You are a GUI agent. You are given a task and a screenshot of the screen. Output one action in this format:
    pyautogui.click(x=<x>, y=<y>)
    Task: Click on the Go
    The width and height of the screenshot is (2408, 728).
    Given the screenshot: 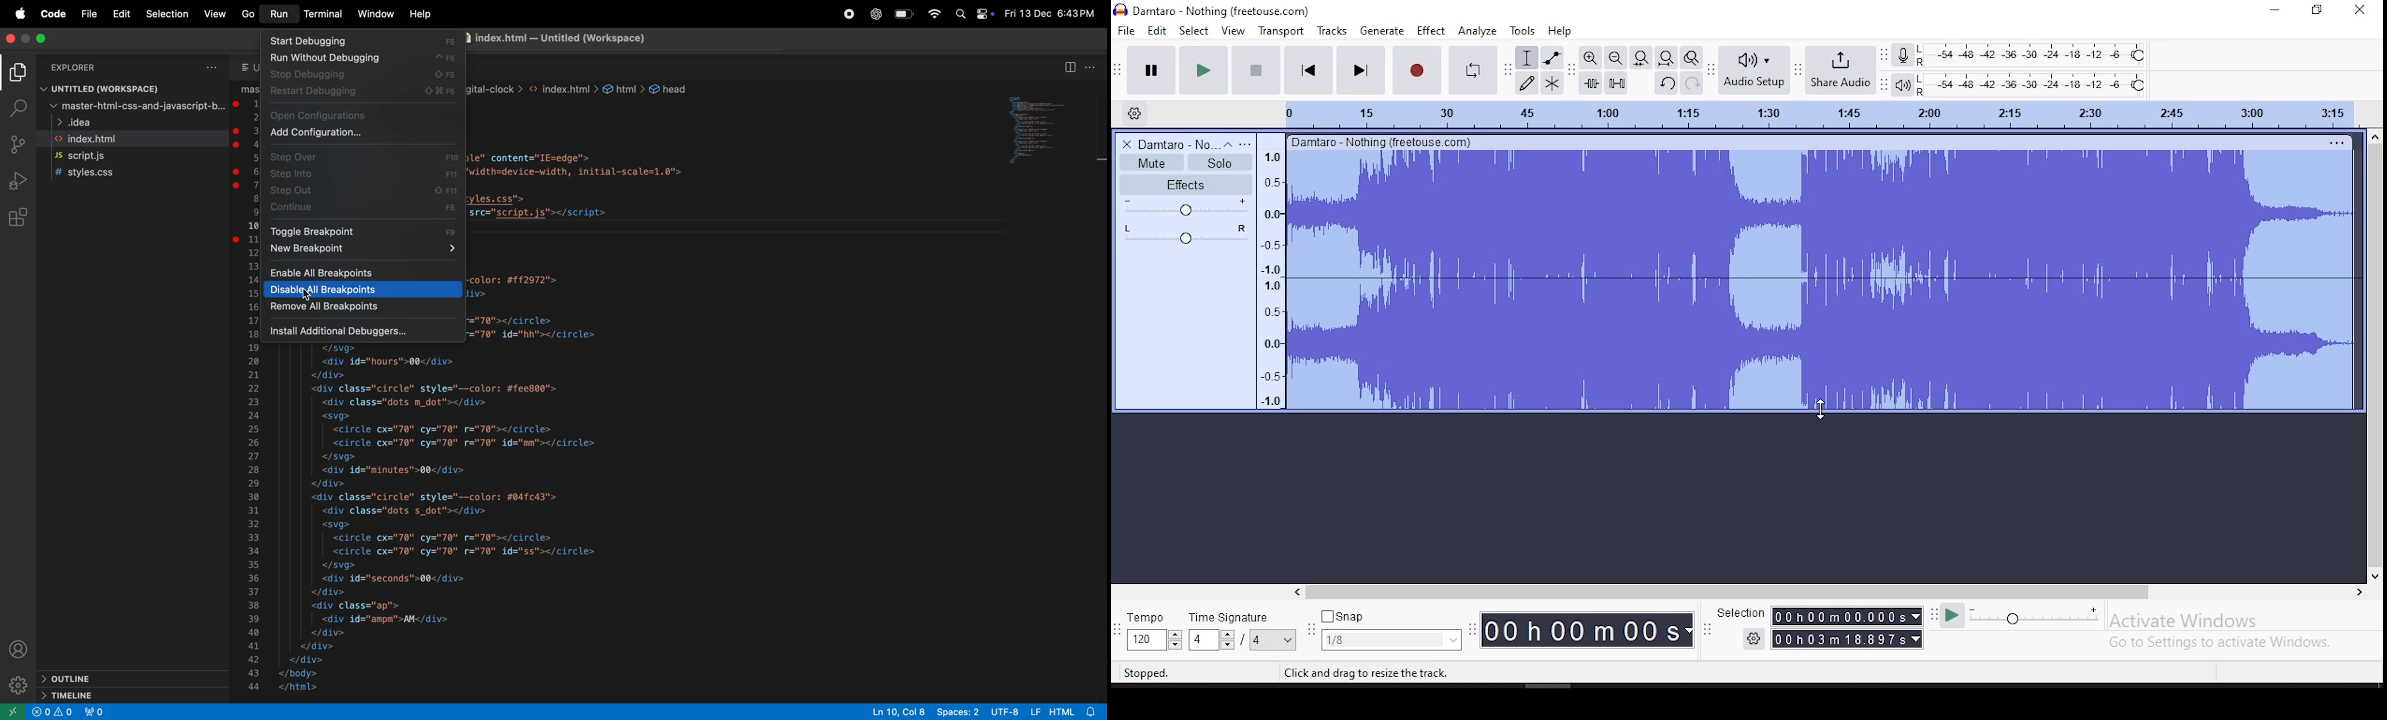 What is the action you would take?
    pyautogui.click(x=249, y=14)
    